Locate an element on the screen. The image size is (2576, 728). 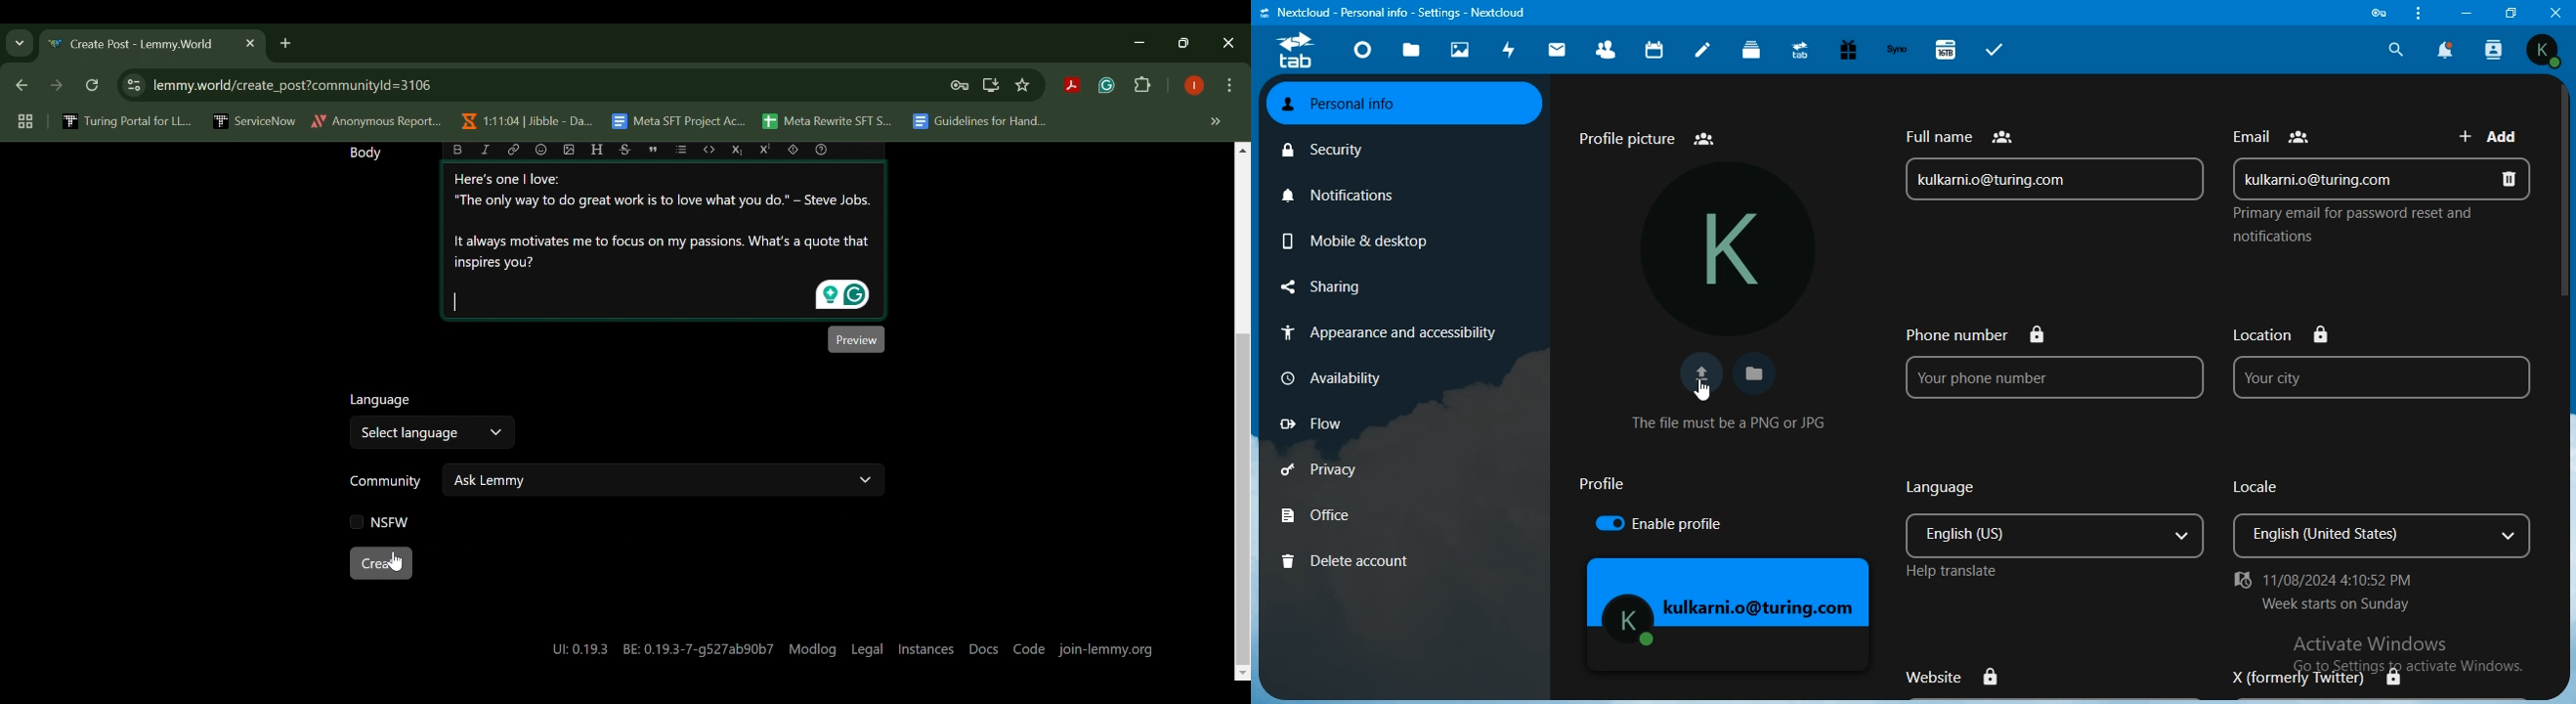
Close Window is located at coordinates (1229, 43).